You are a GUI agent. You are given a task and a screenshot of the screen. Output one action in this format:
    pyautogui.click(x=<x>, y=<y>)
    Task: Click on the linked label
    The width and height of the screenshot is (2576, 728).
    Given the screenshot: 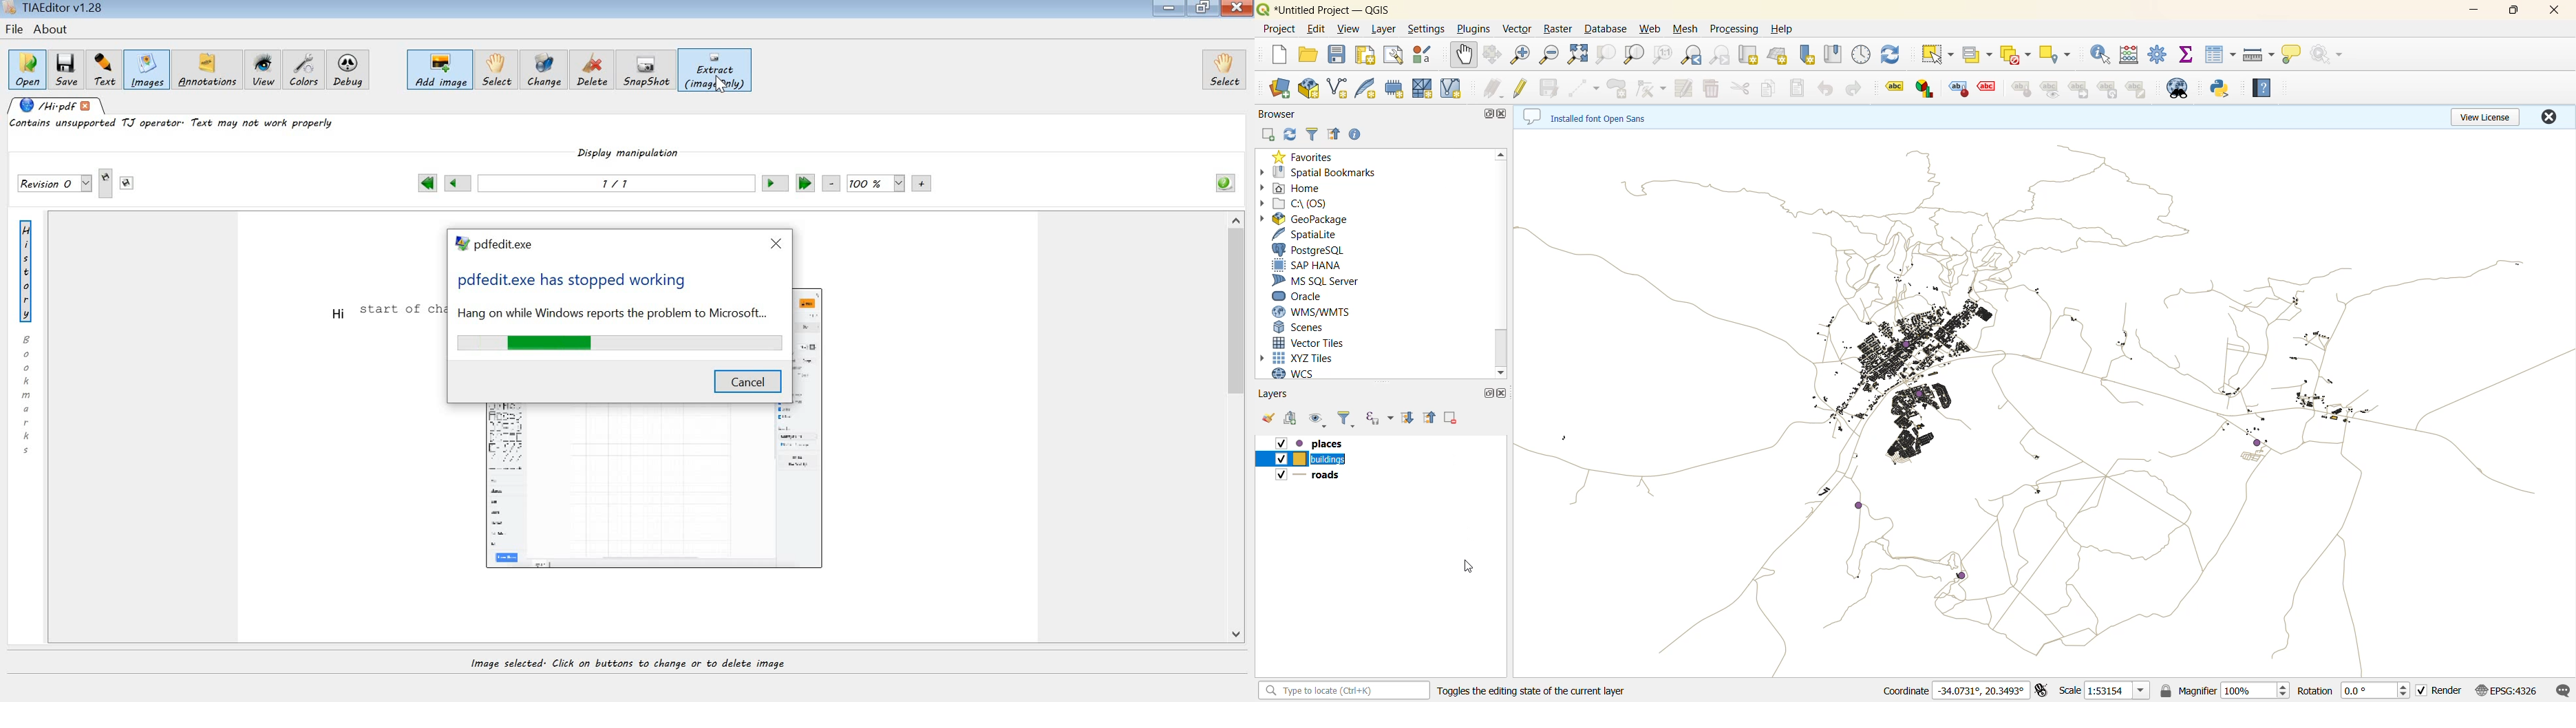 What is the action you would take?
    pyautogui.click(x=2081, y=90)
    